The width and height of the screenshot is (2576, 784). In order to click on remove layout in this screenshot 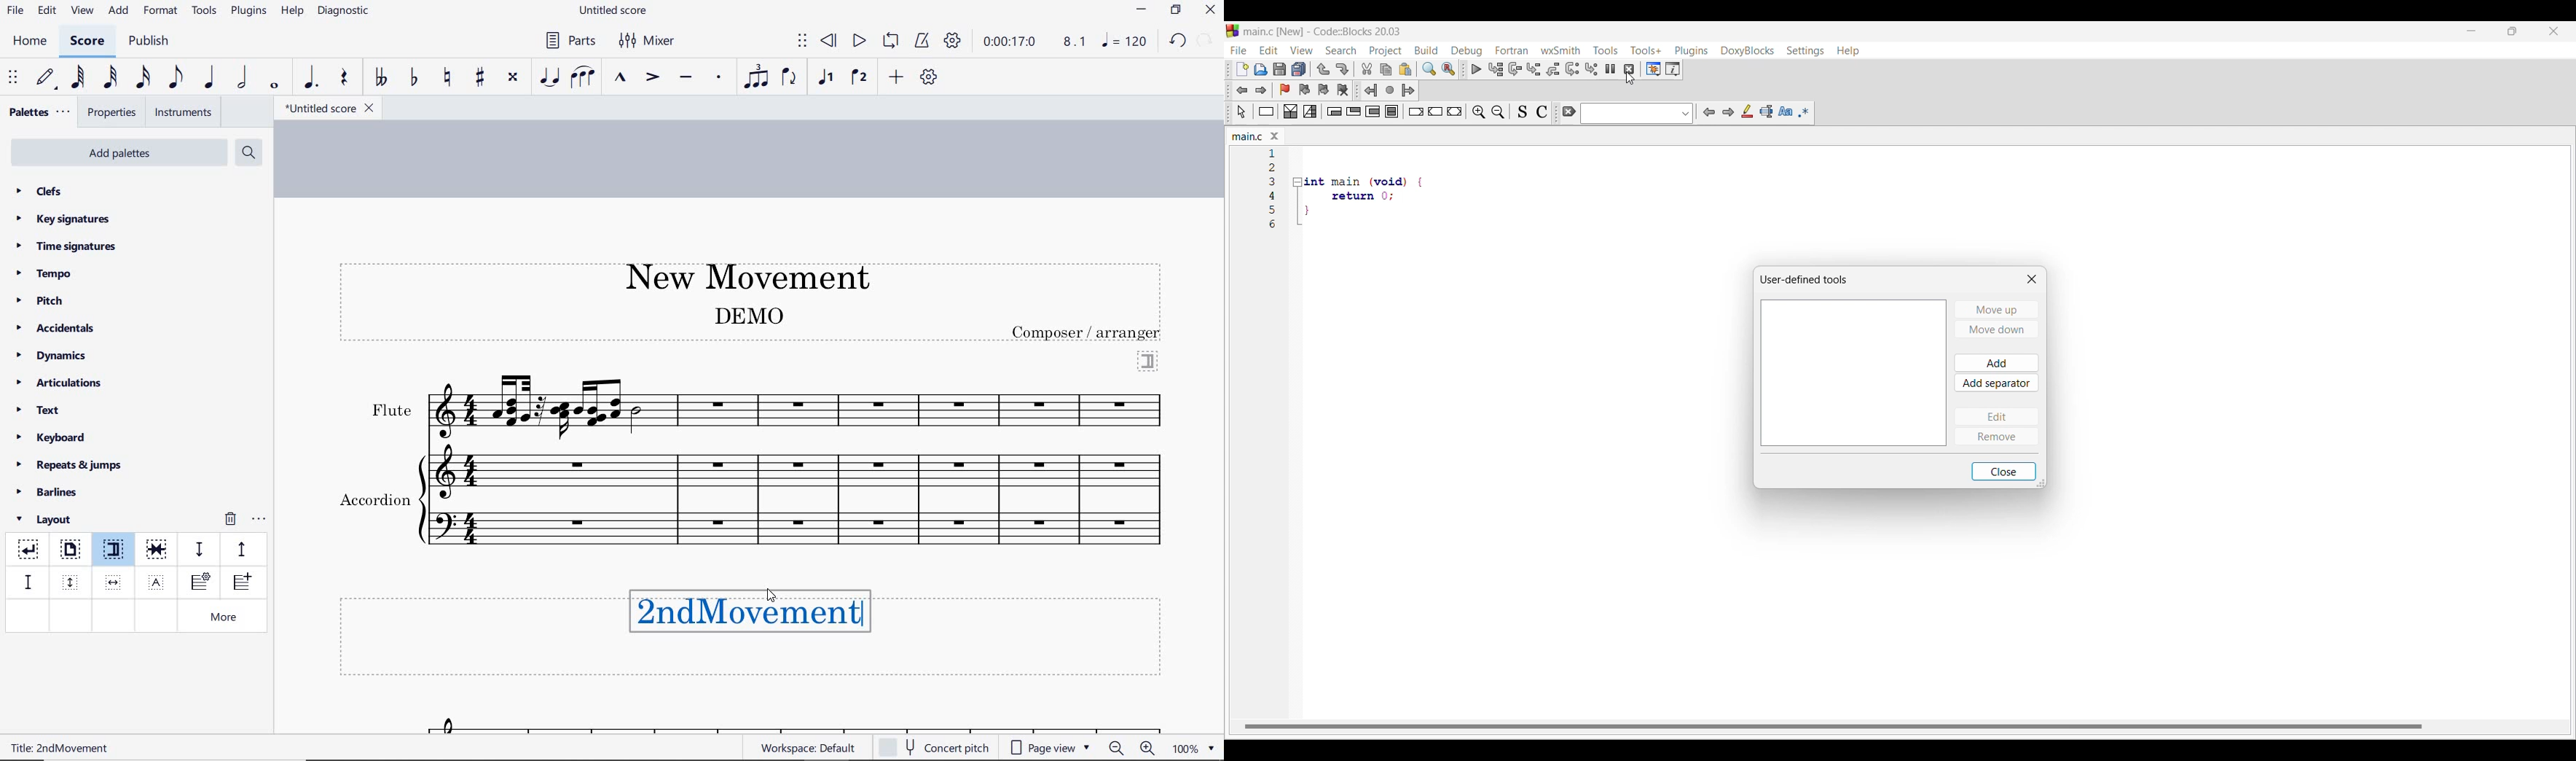, I will do `click(230, 520)`.